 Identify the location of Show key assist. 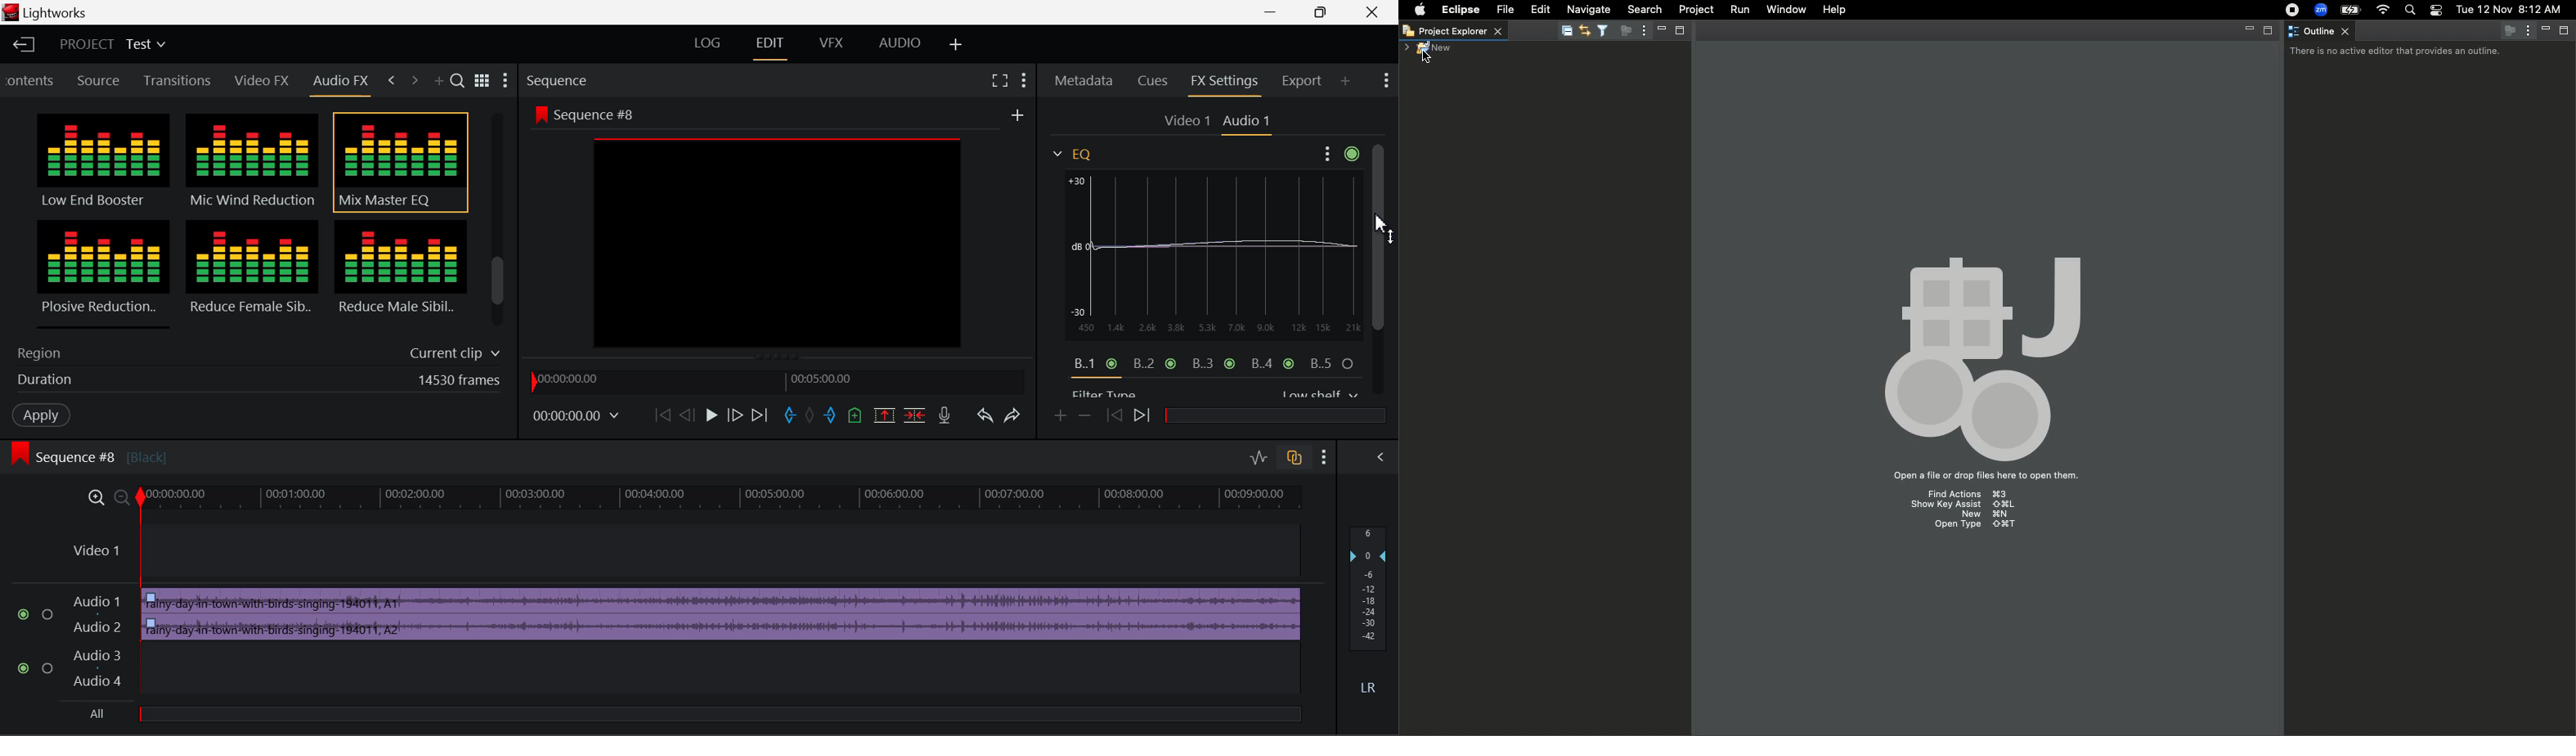
(1962, 504).